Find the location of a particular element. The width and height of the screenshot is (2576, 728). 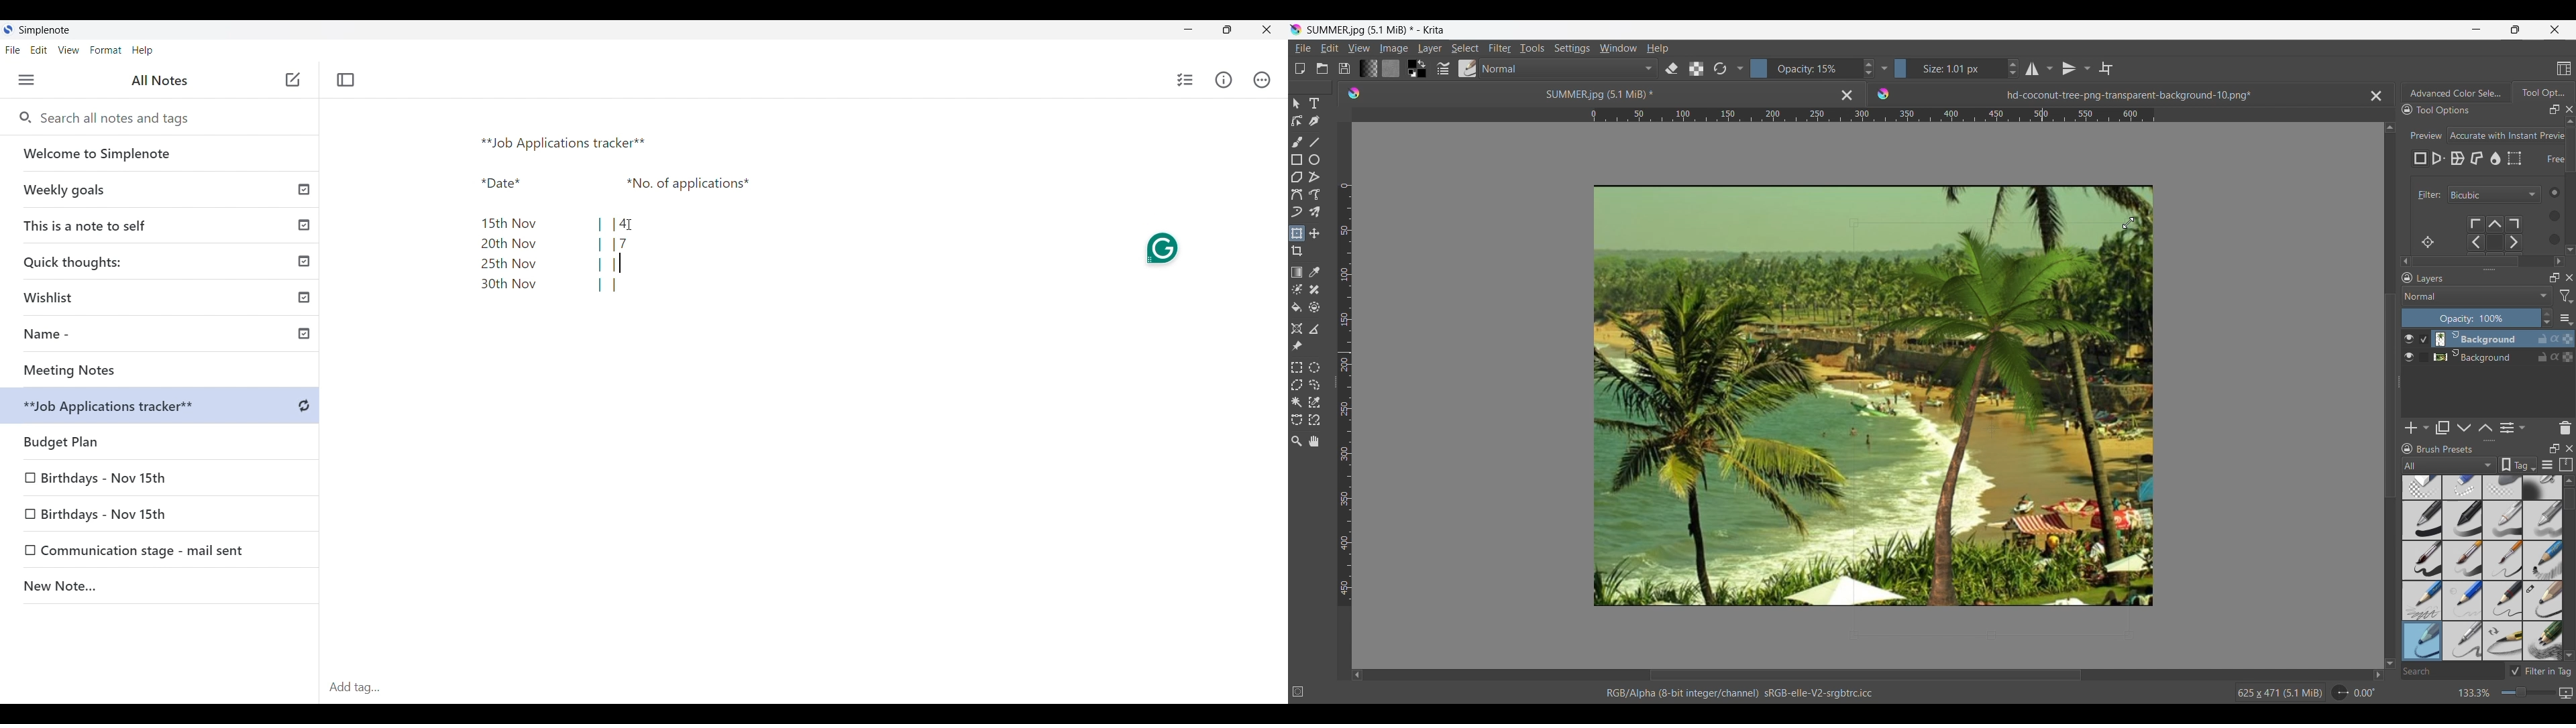

Close docker is located at coordinates (2569, 109).